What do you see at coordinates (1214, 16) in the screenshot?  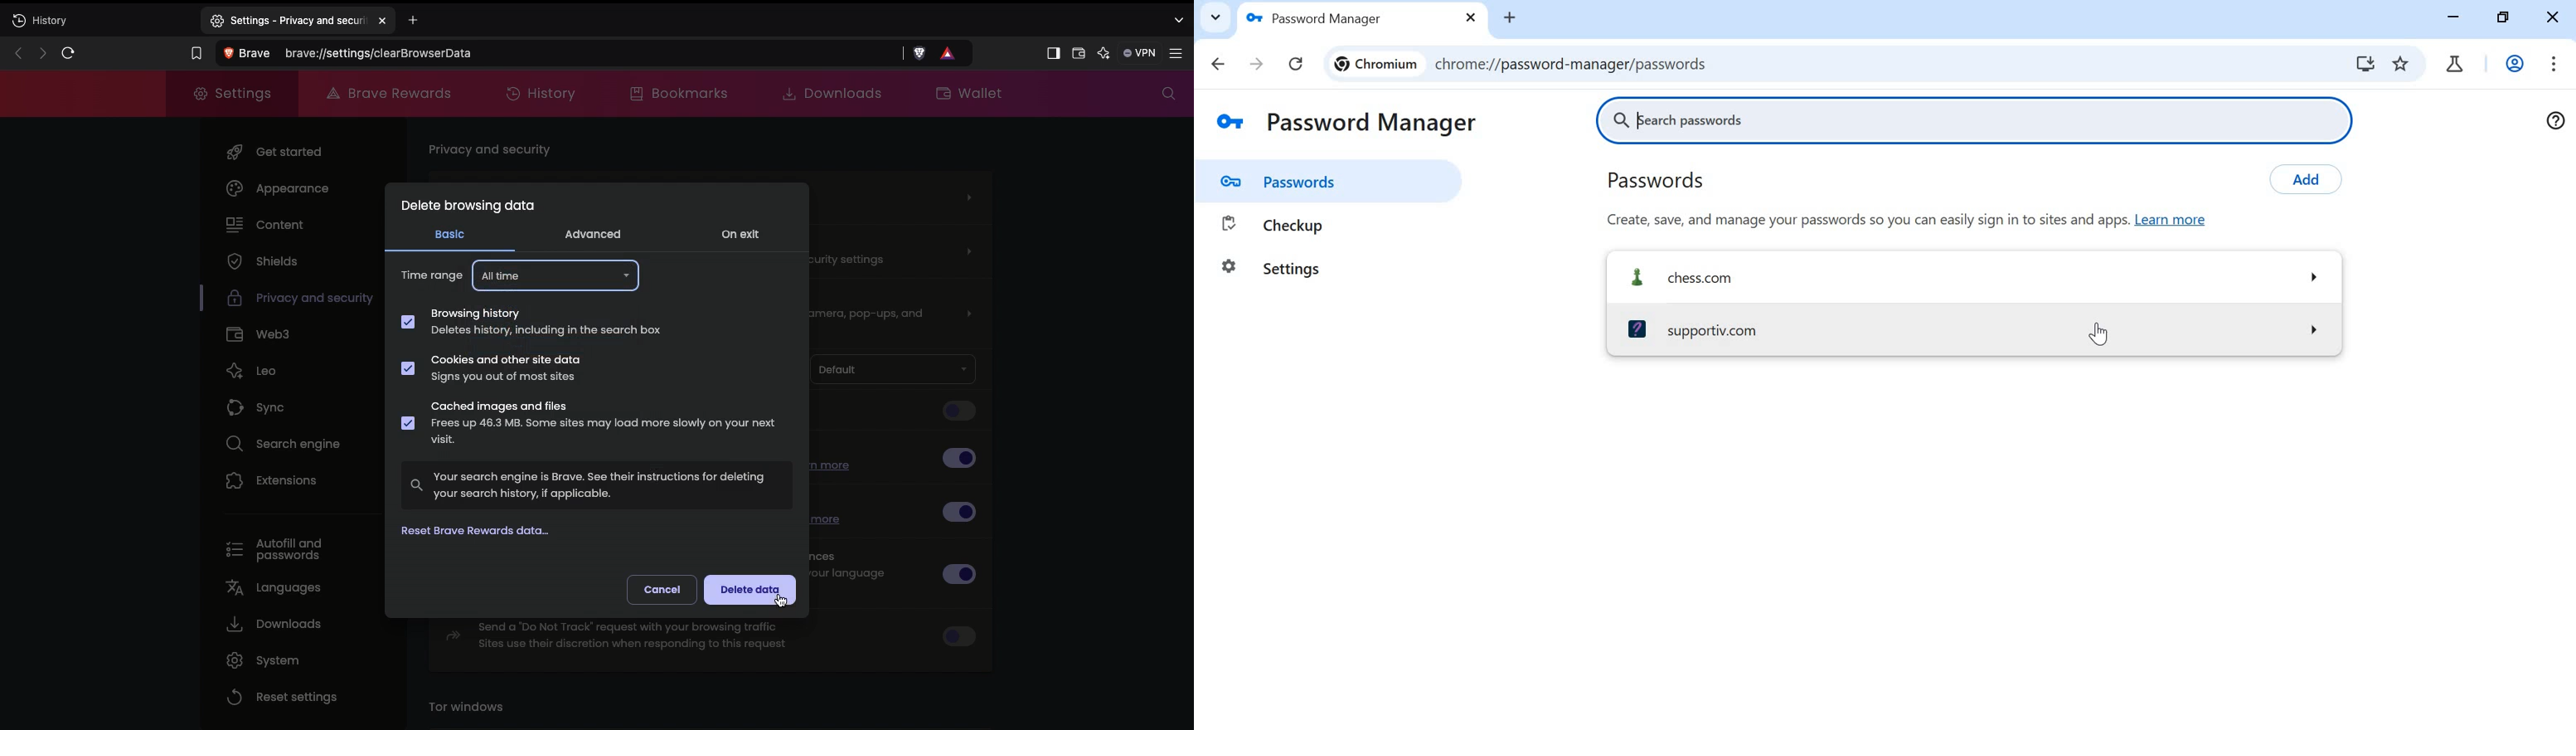 I see `search tabs` at bounding box center [1214, 16].